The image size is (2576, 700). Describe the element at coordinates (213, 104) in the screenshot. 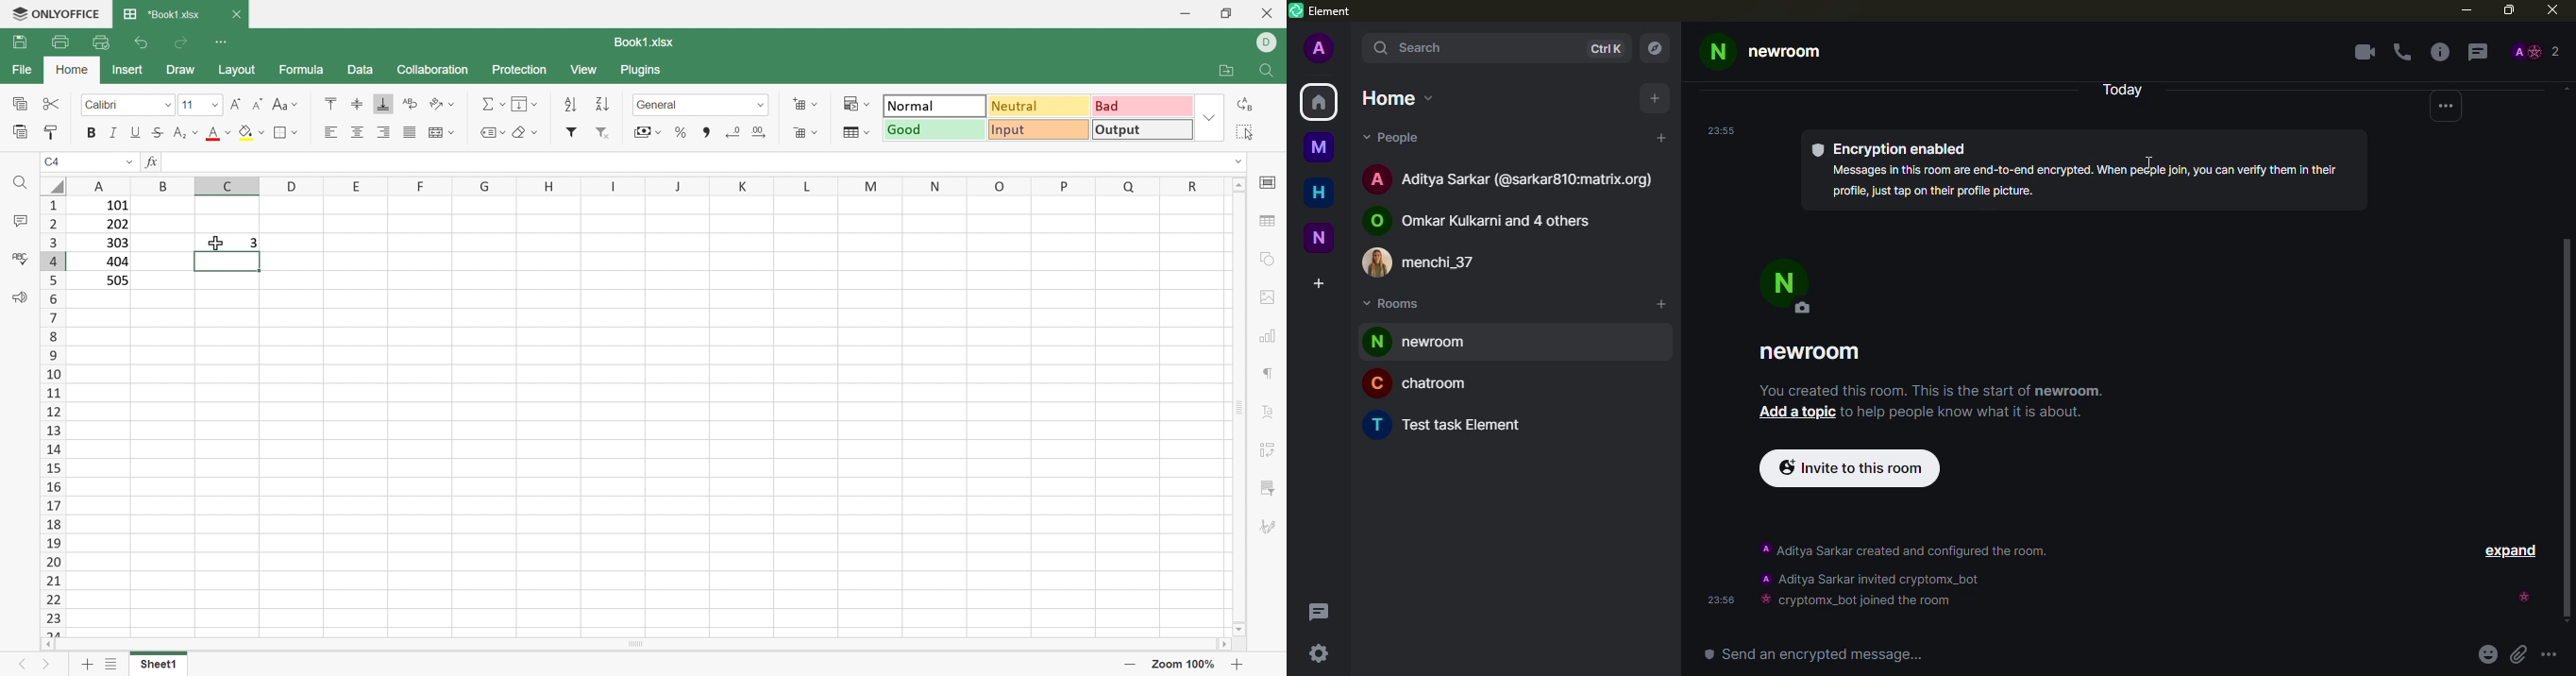

I see `Drop Down` at that location.